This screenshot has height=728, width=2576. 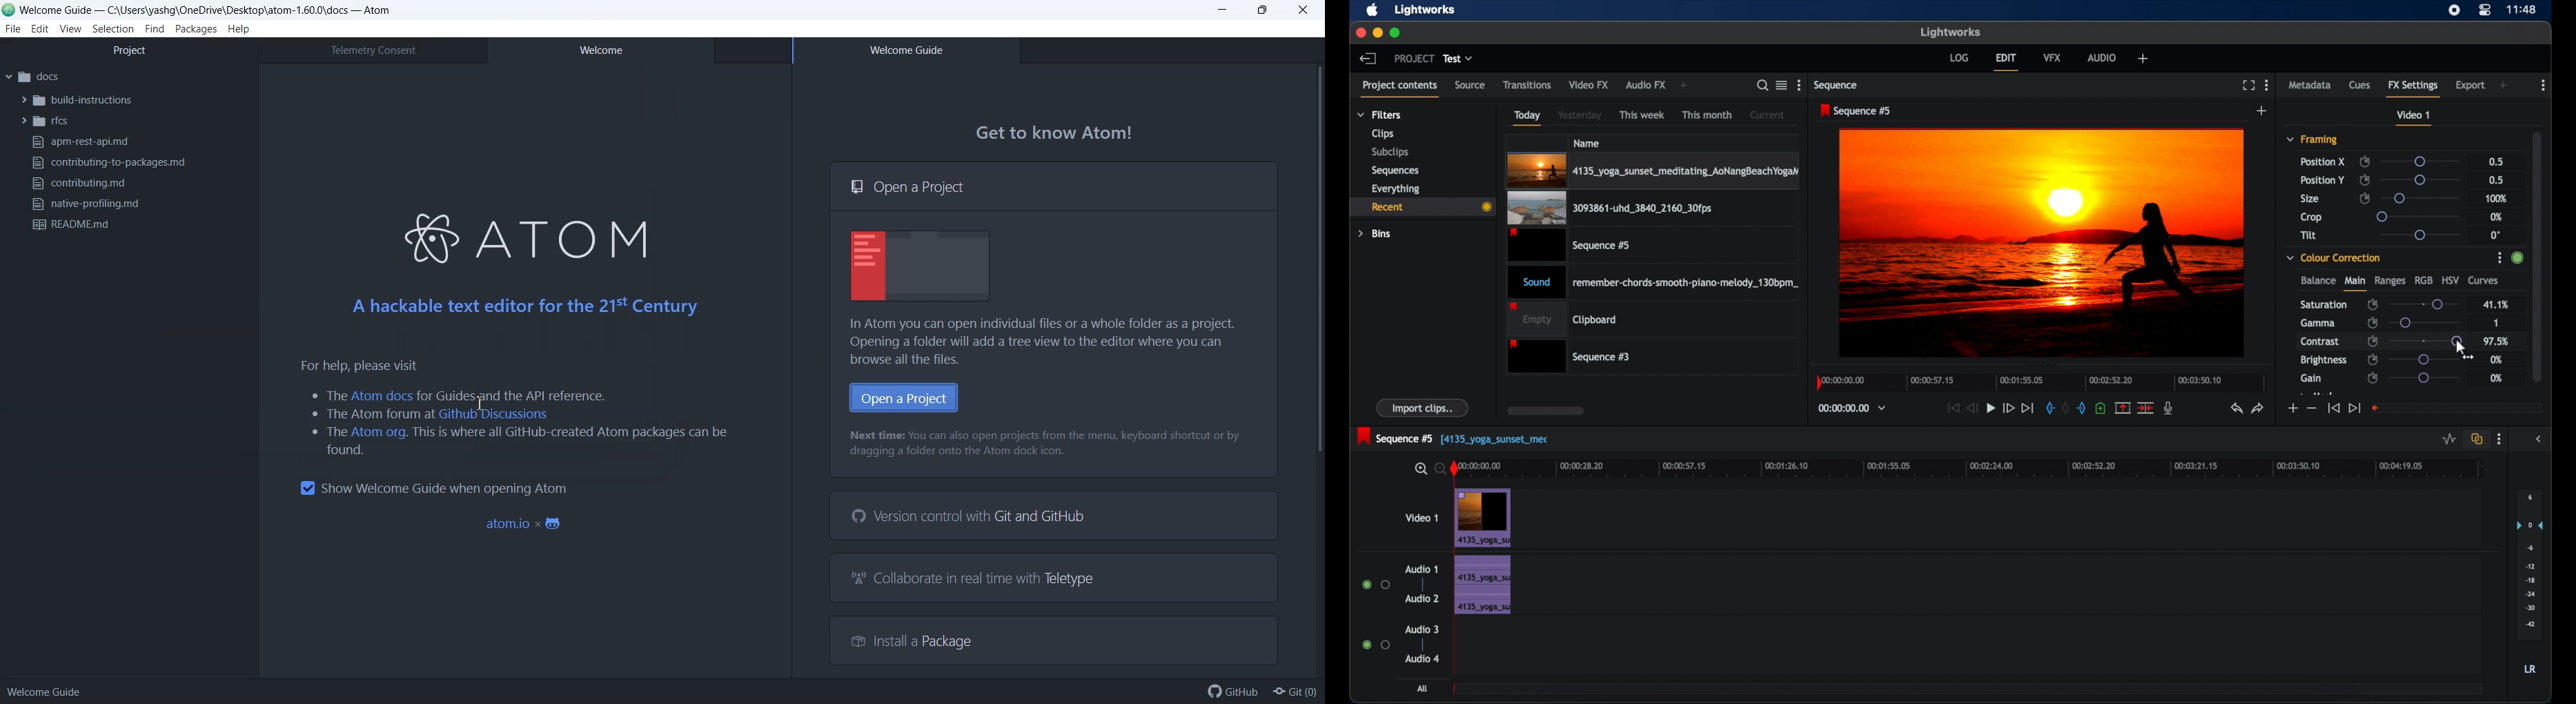 I want to click on Install a Package, so click(x=913, y=642).